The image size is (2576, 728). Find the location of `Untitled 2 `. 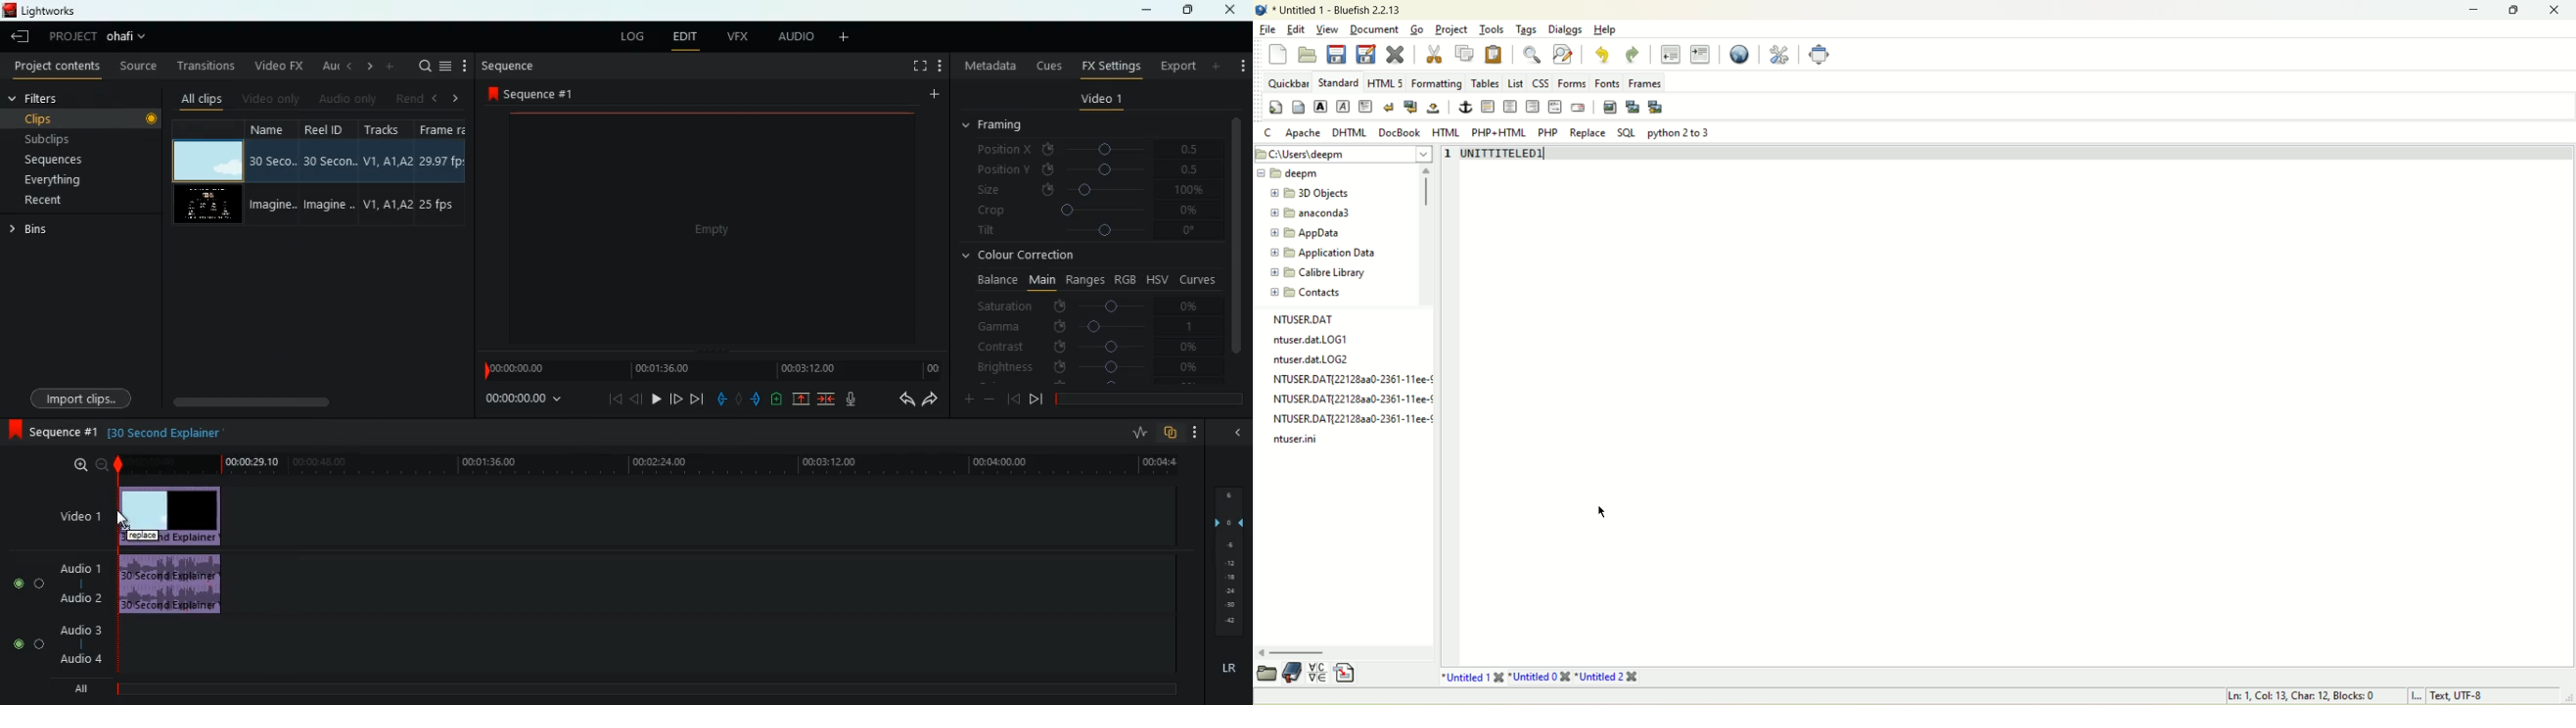

Untitled 2  is located at coordinates (1609, 678).